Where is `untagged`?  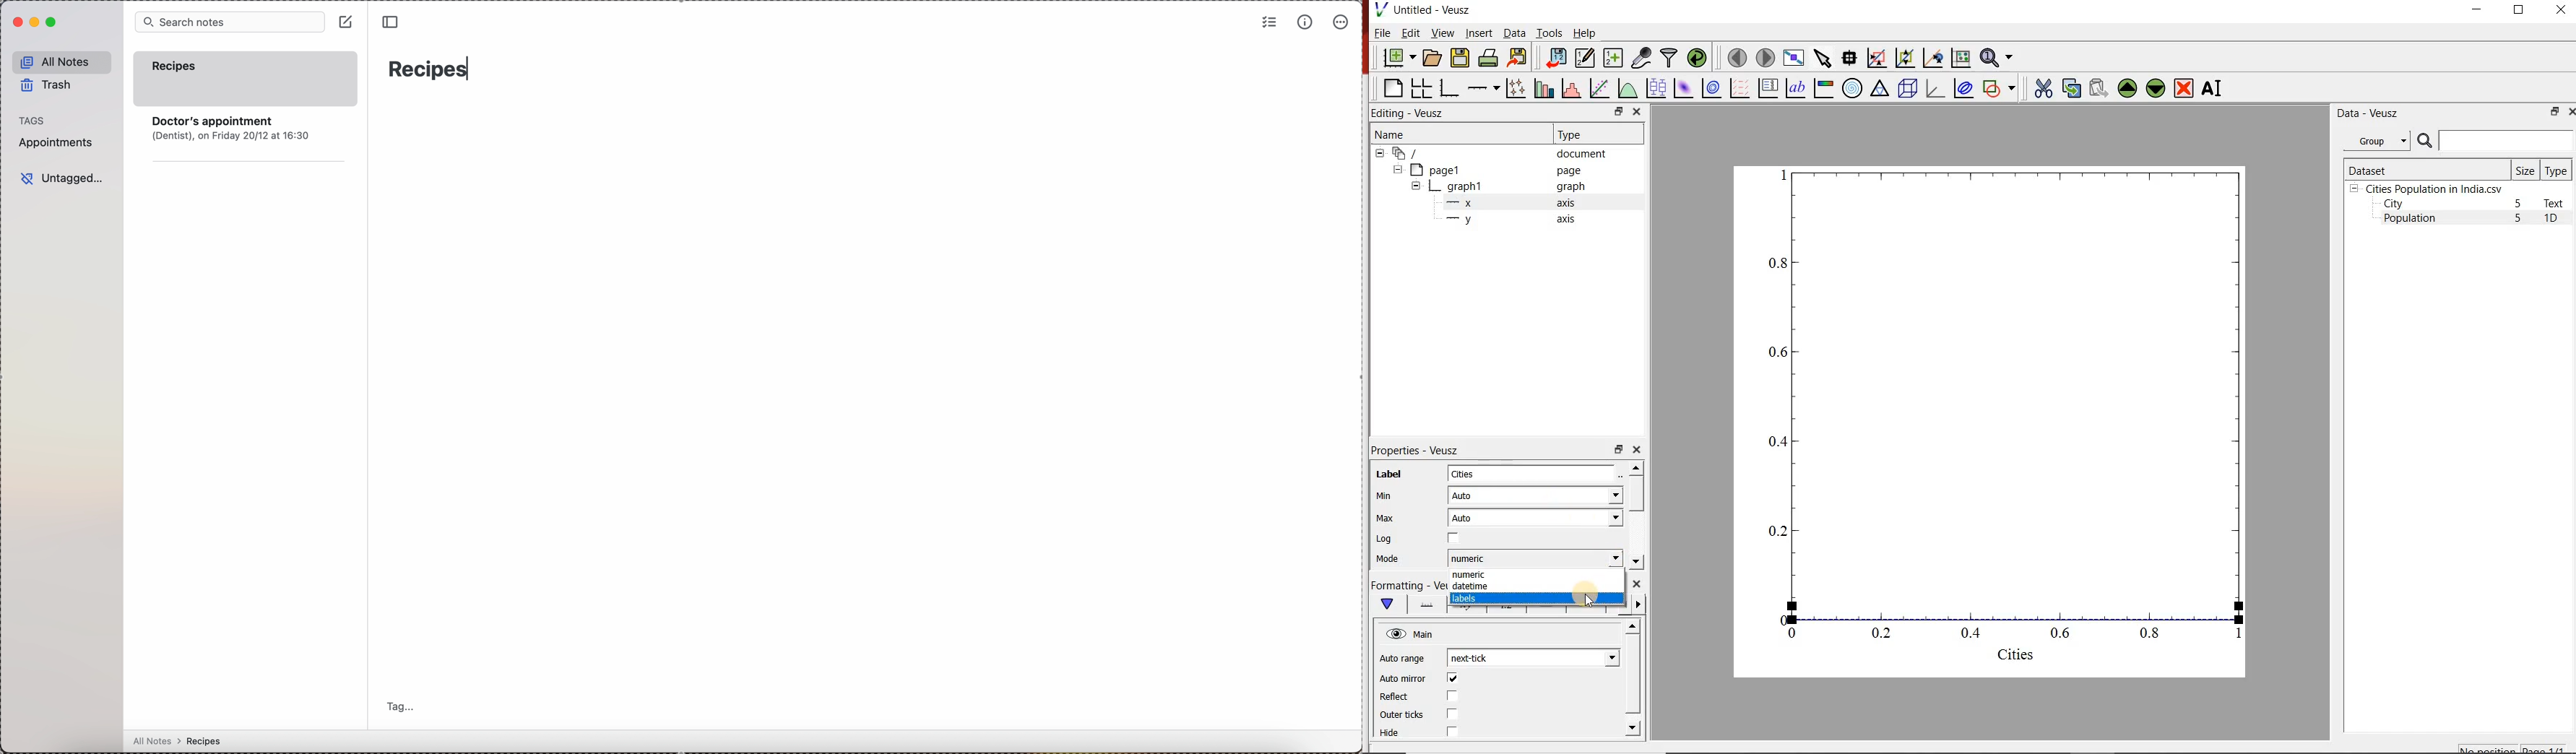 untagged is located at coordinates (60, 178).